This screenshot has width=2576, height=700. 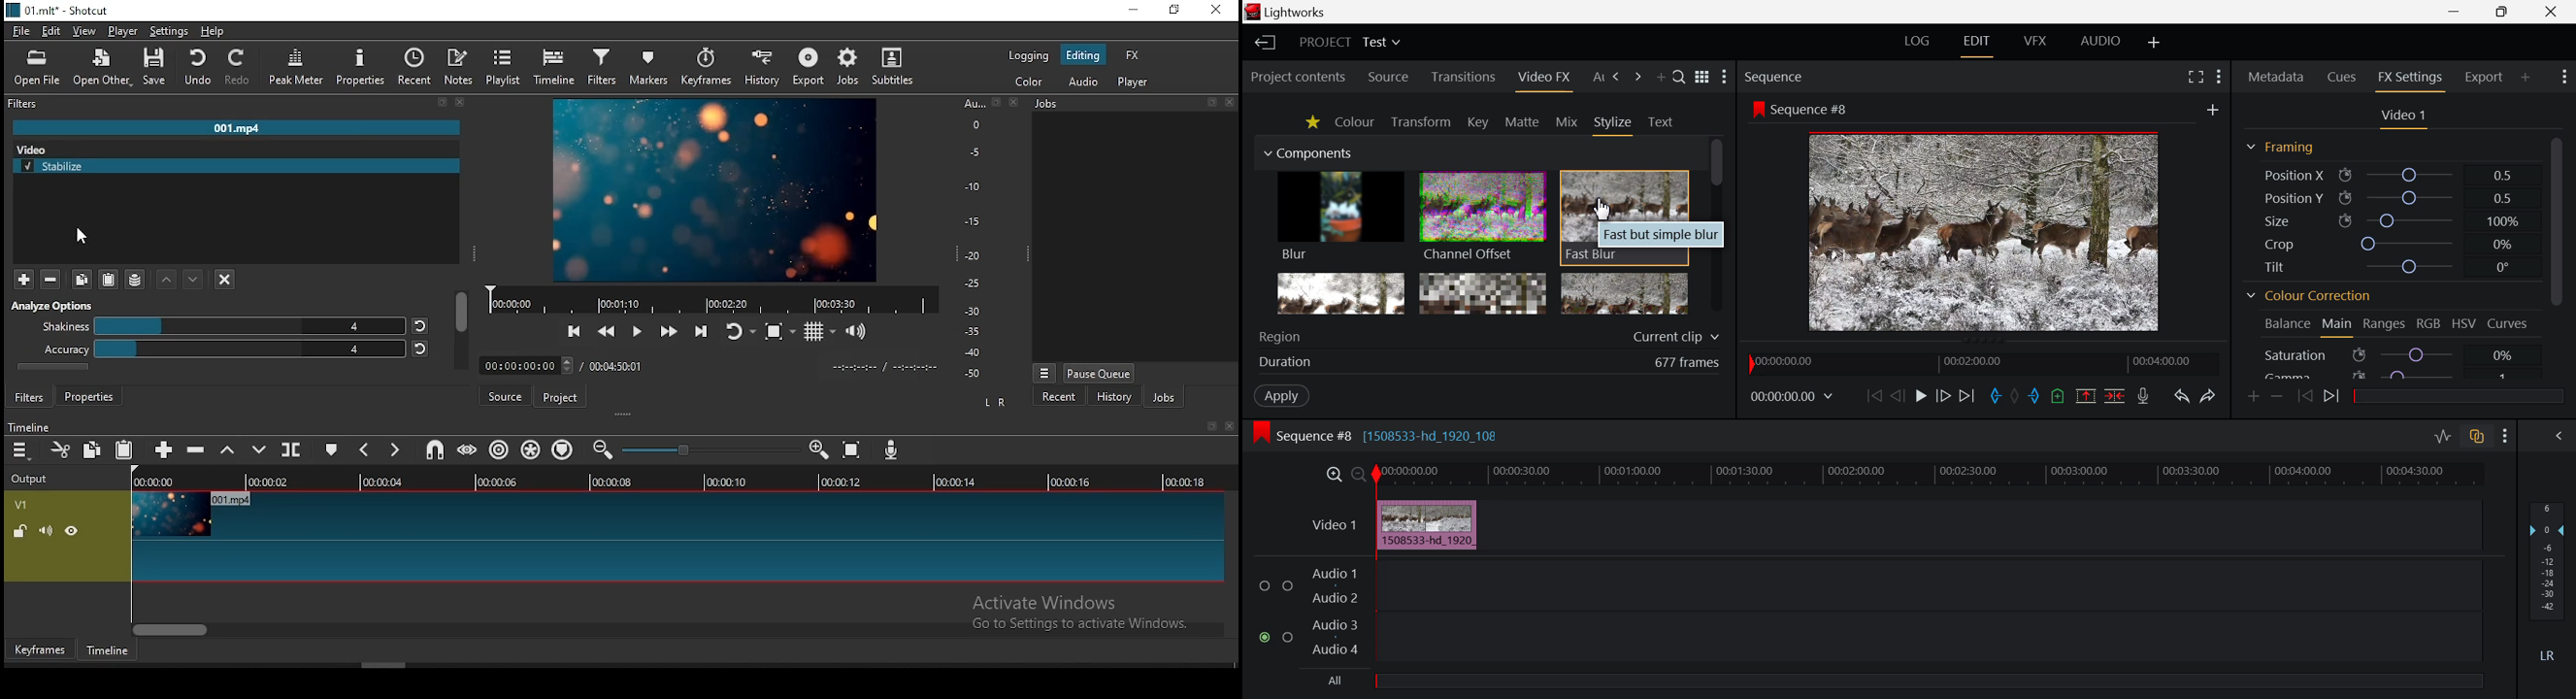 What do you see at coordinates (2475, 437) in the screenshot?
I see `Toggle Audio Track Sync` at bounding box center [2475, 437].